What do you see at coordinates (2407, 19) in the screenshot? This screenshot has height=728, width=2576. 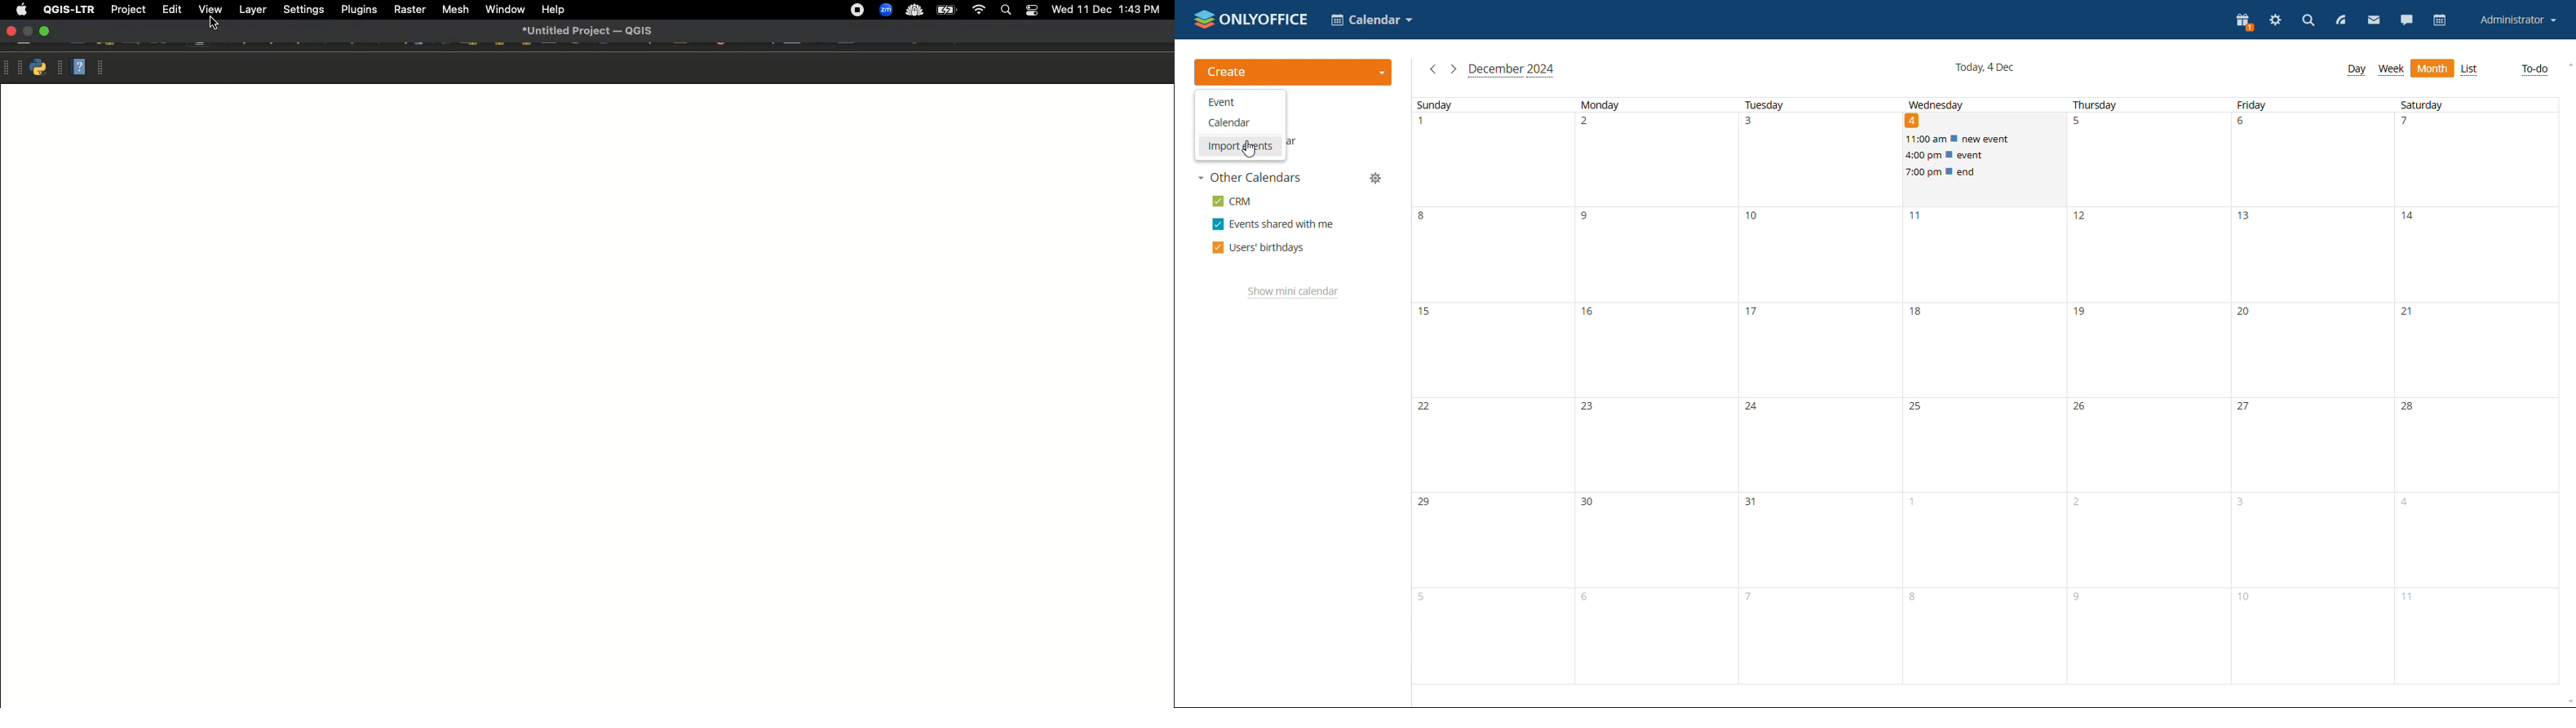 I see `chat` at bounding box center [2407, 19].